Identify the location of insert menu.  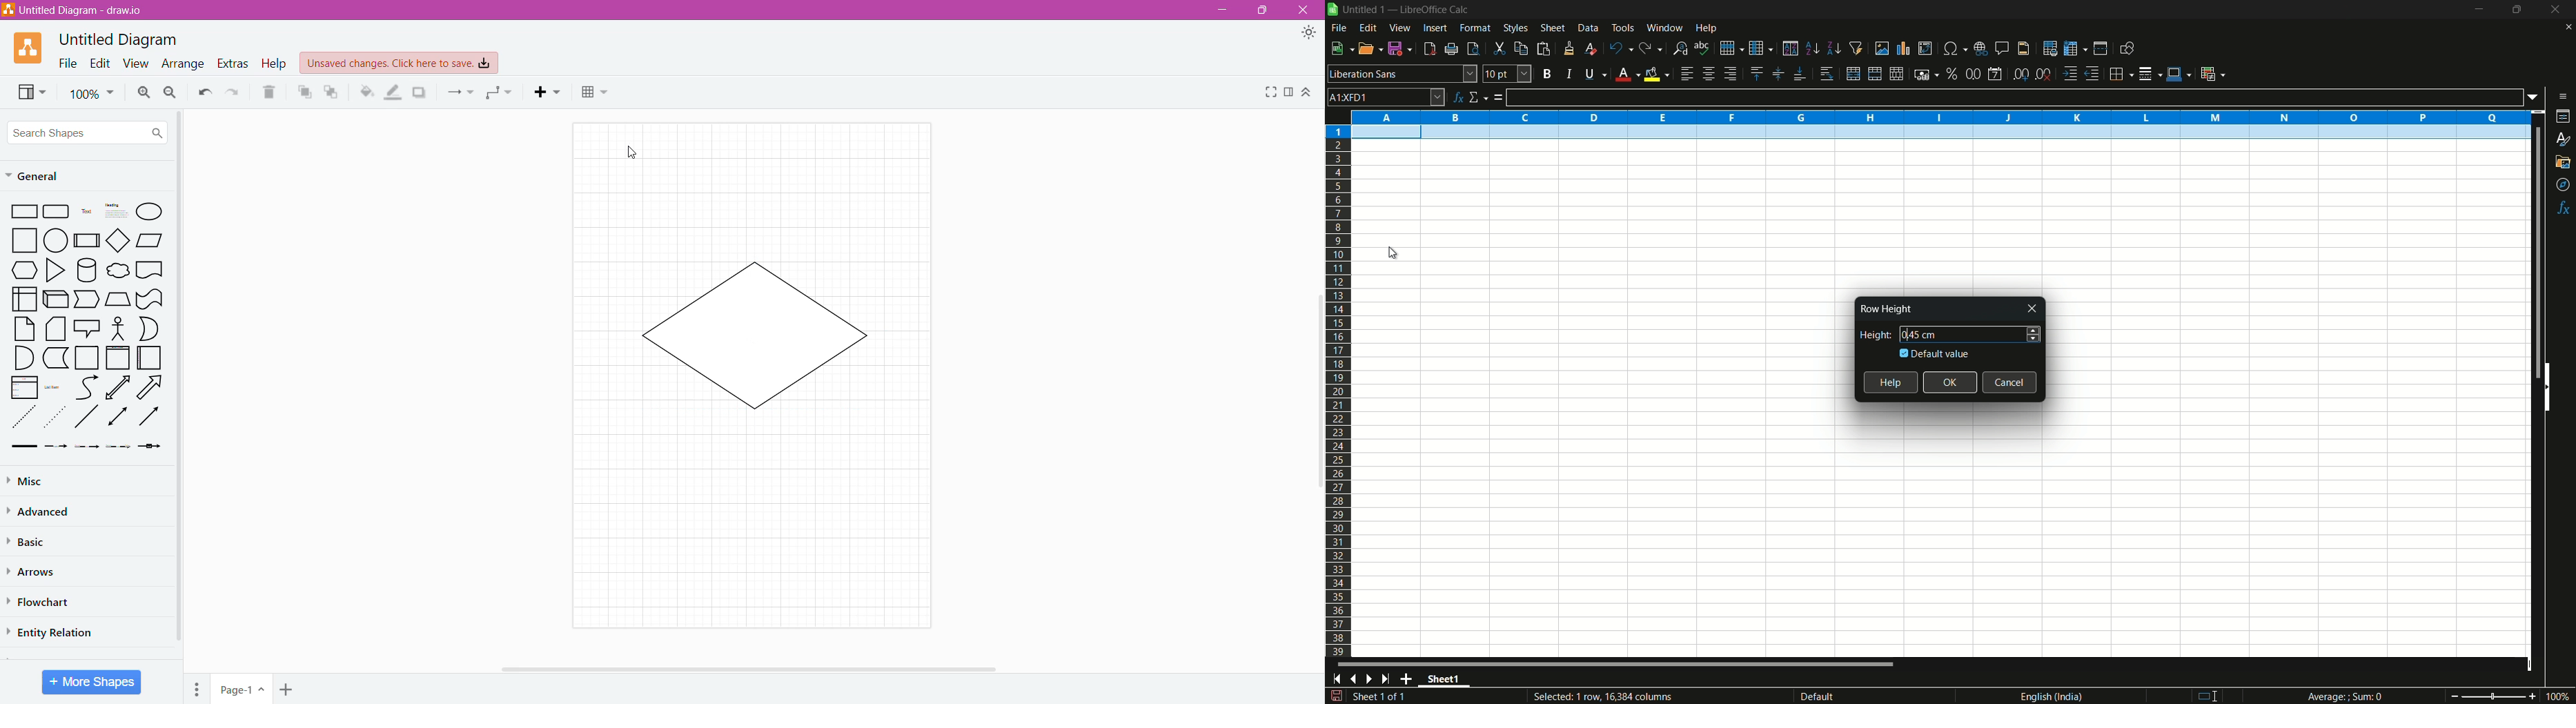
(1434, 28).